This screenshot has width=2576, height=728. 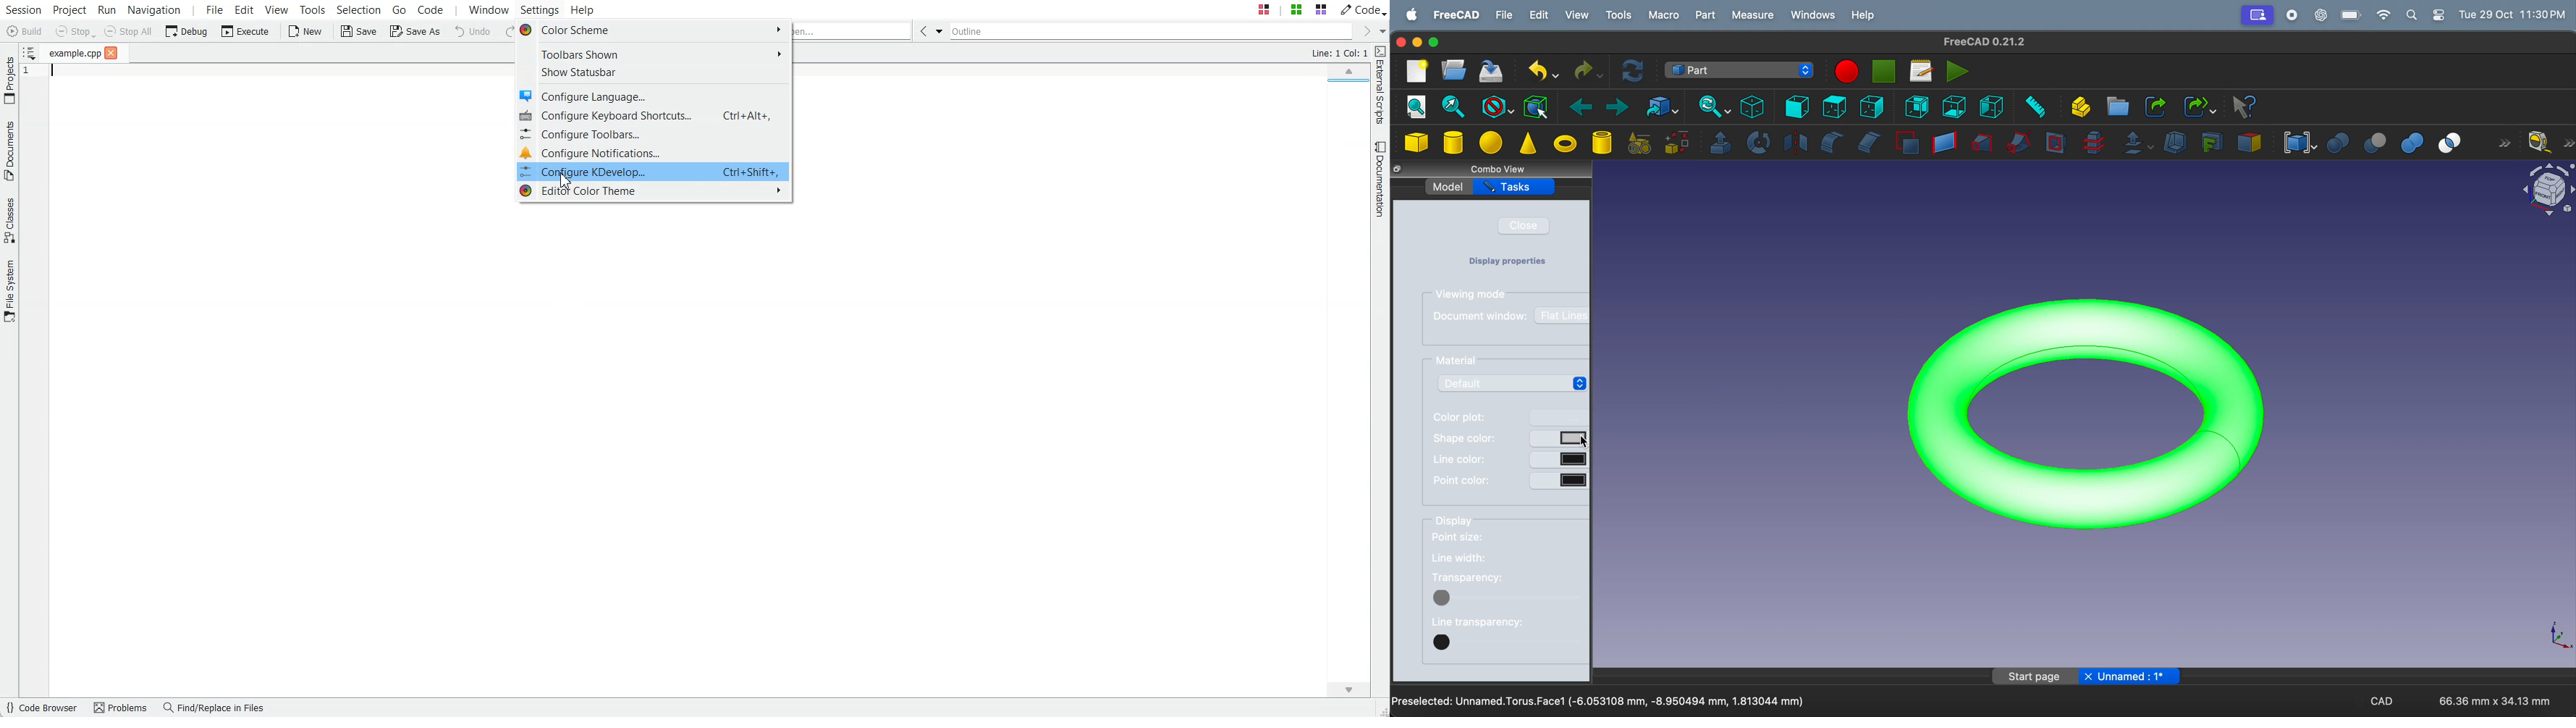 I want to click on minimize, so click(x=1417, y=42).